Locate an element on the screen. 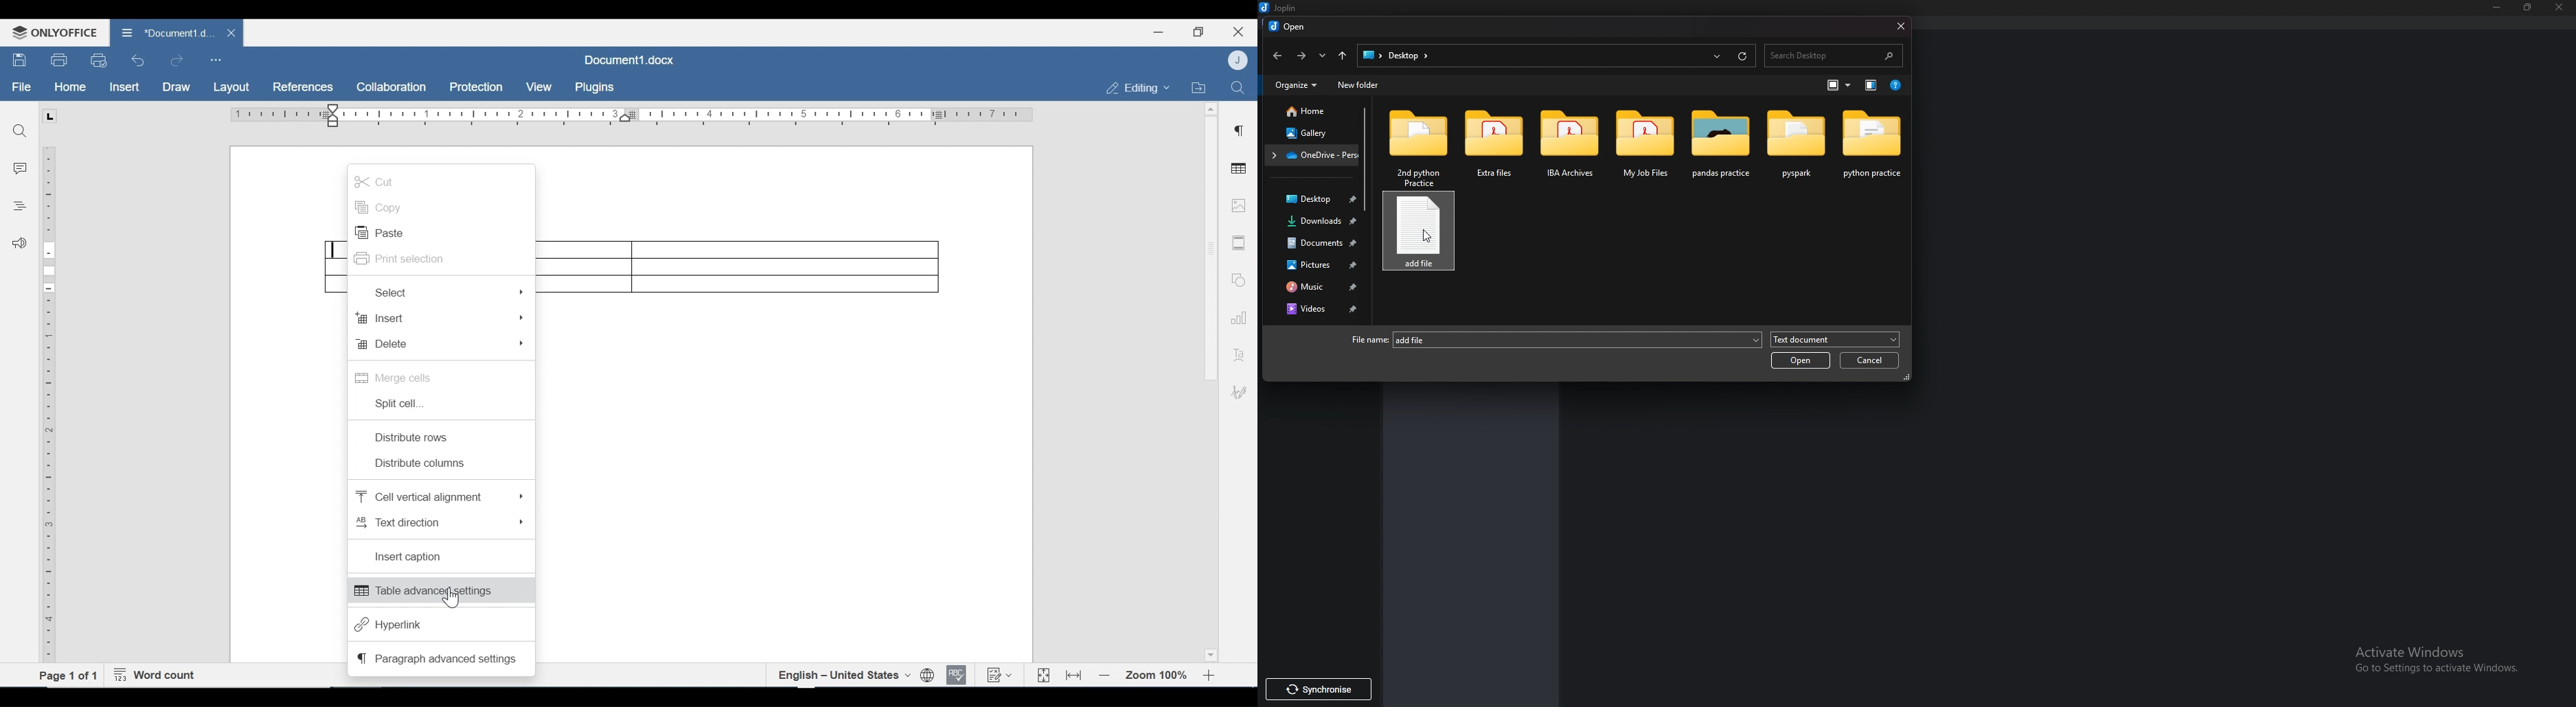 The width and height of the screenshot is (2576, 728). Organize is located at coordinates (1297, 86).